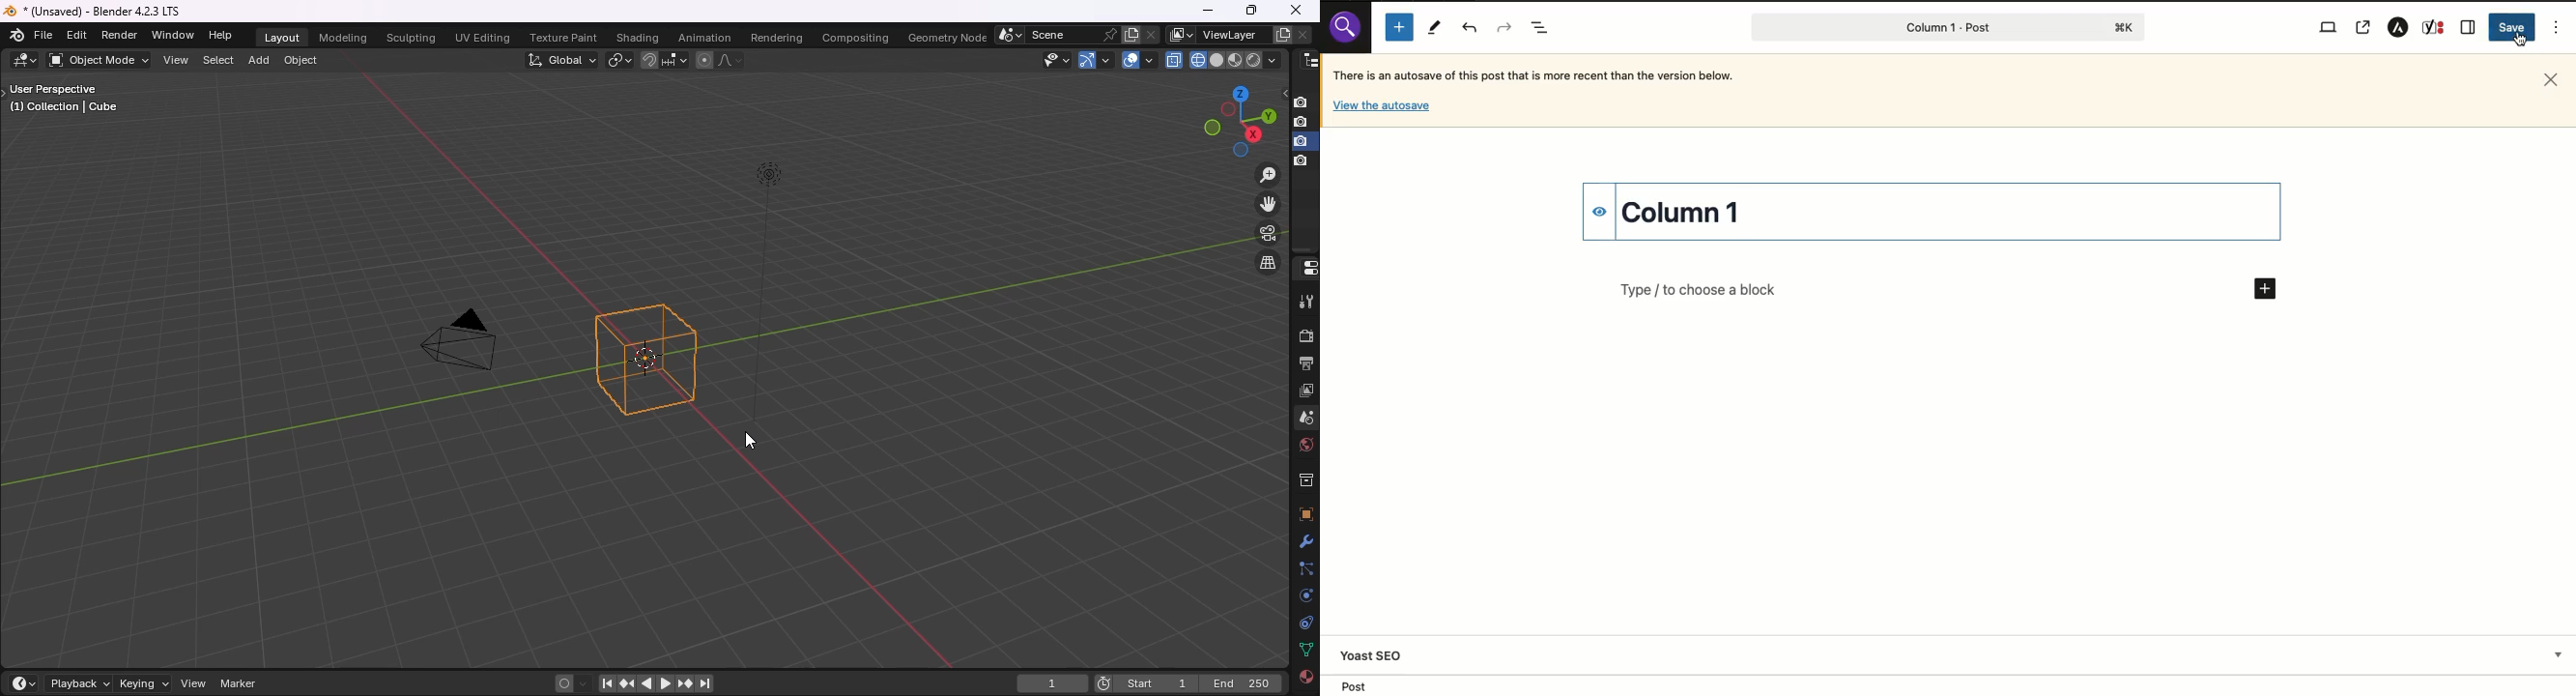  Describe the element at coordinates (645, 361) in the screenshot. I see `default cube` at that location.